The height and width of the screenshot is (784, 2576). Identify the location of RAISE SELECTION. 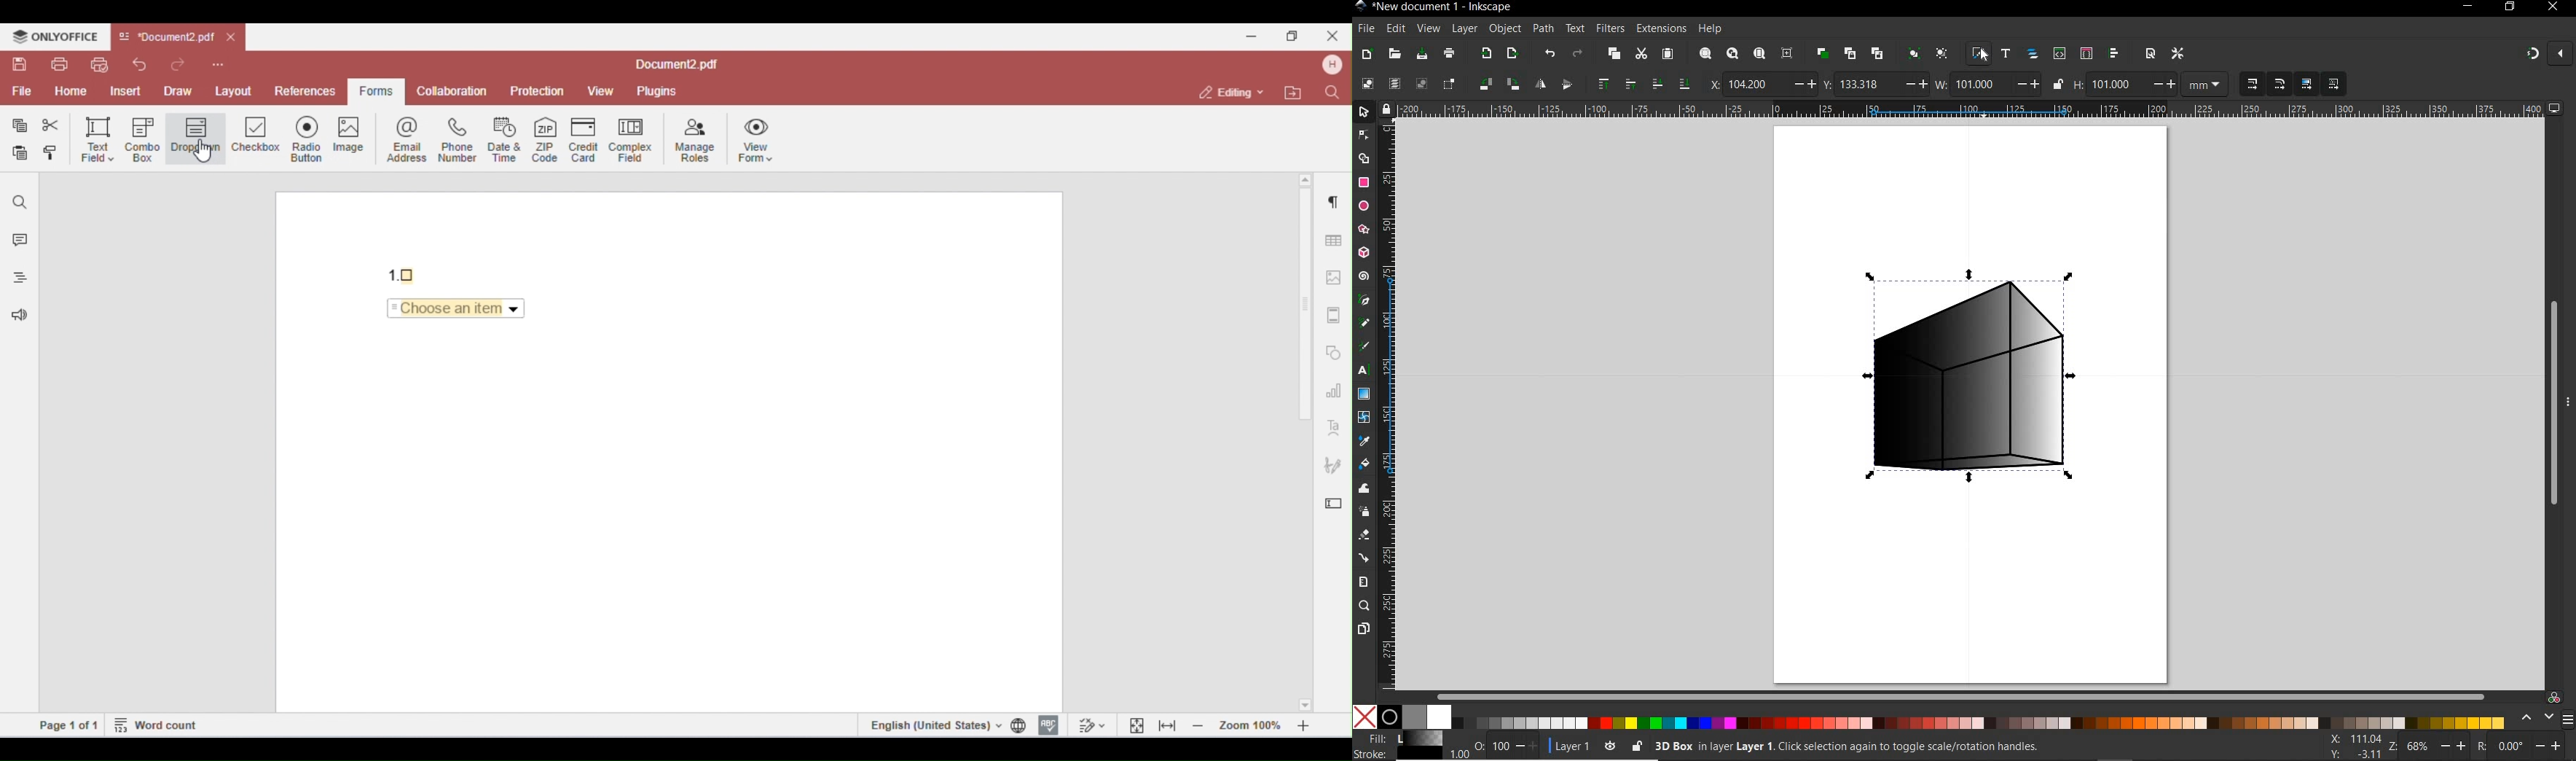
(1630, 83).